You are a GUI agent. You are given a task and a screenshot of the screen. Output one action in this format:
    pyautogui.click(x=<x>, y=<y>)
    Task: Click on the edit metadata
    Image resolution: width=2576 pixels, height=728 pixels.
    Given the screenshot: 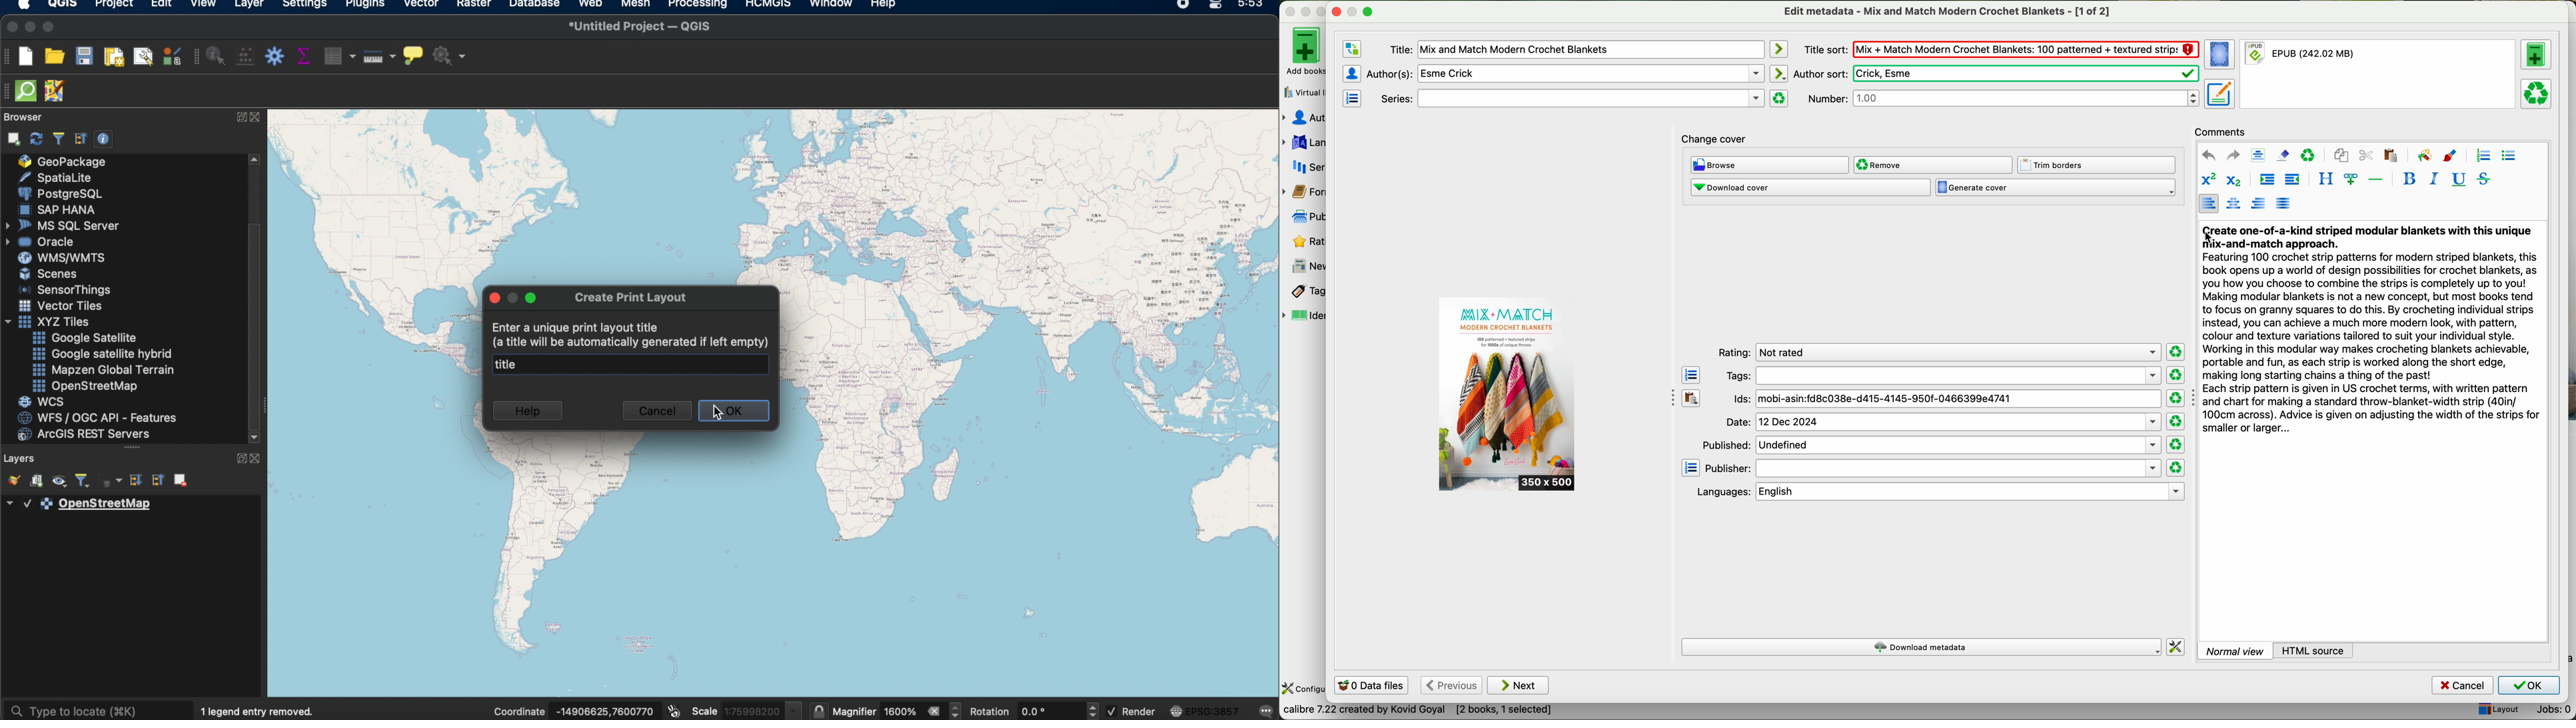 What is the action you would take?
    pyautogui.click(x=1949, y=11)
    